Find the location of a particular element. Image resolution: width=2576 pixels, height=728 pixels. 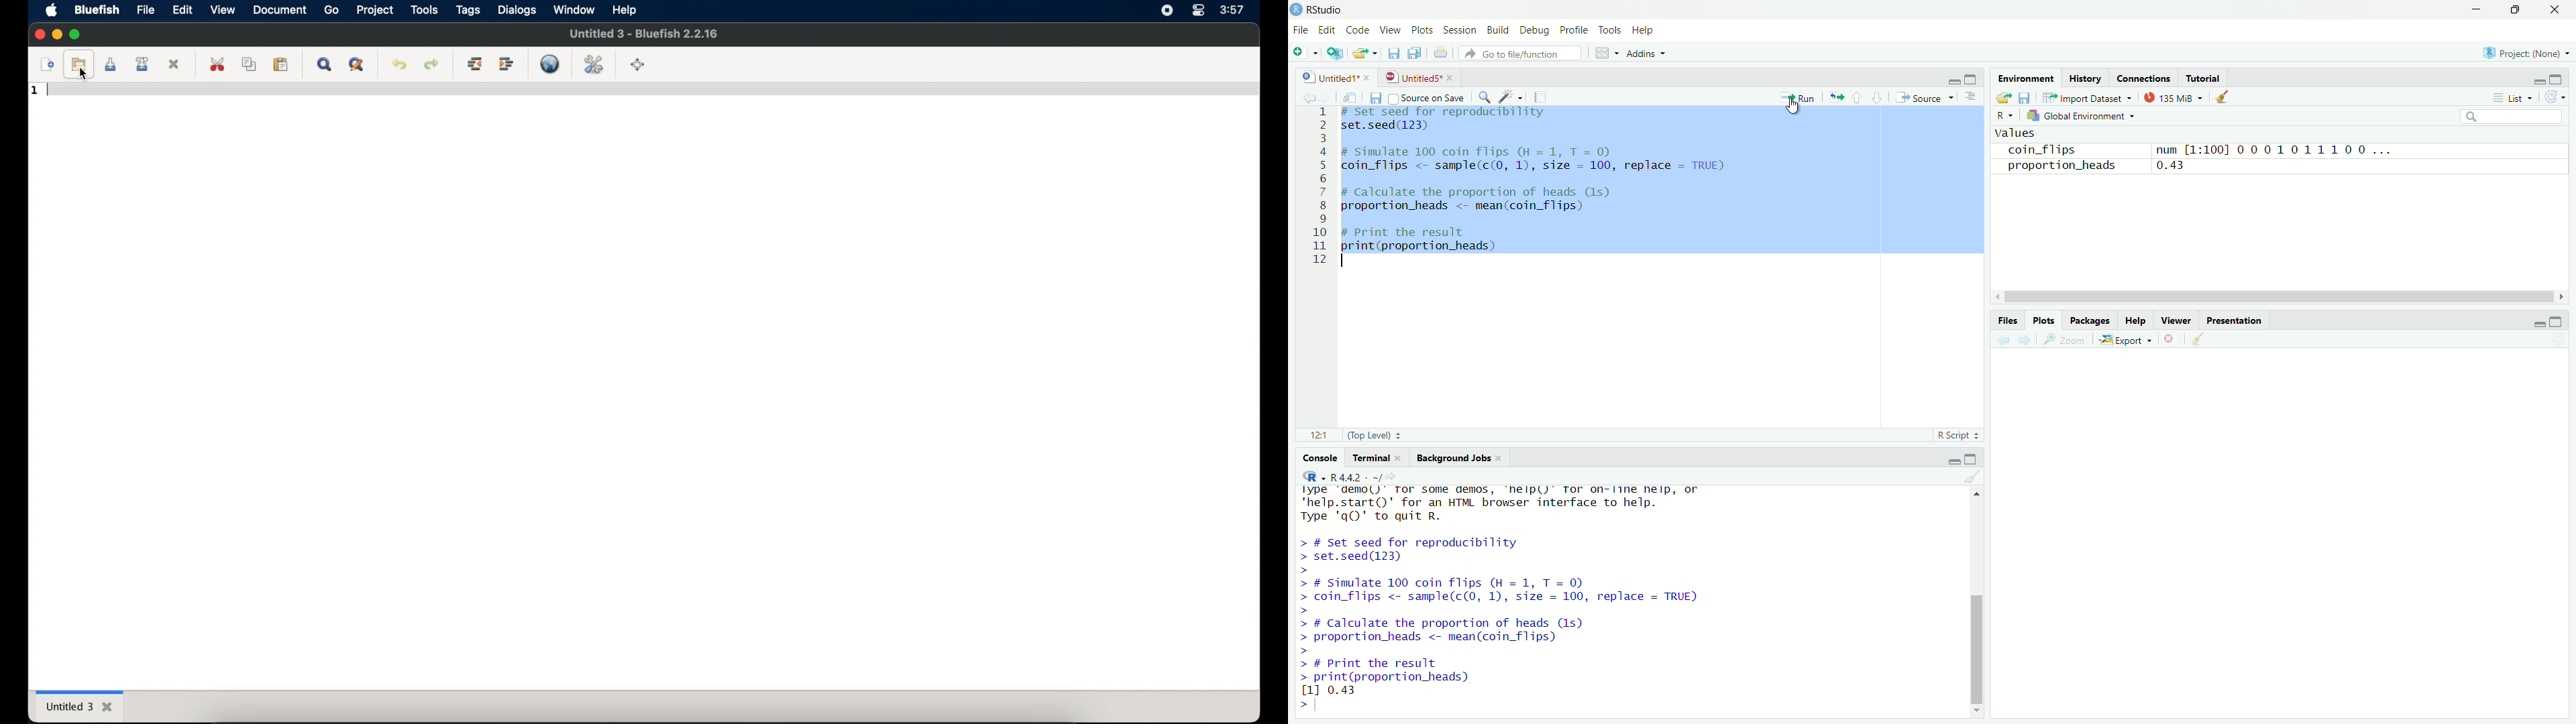

compile report is located at coordinates (1547, 96).